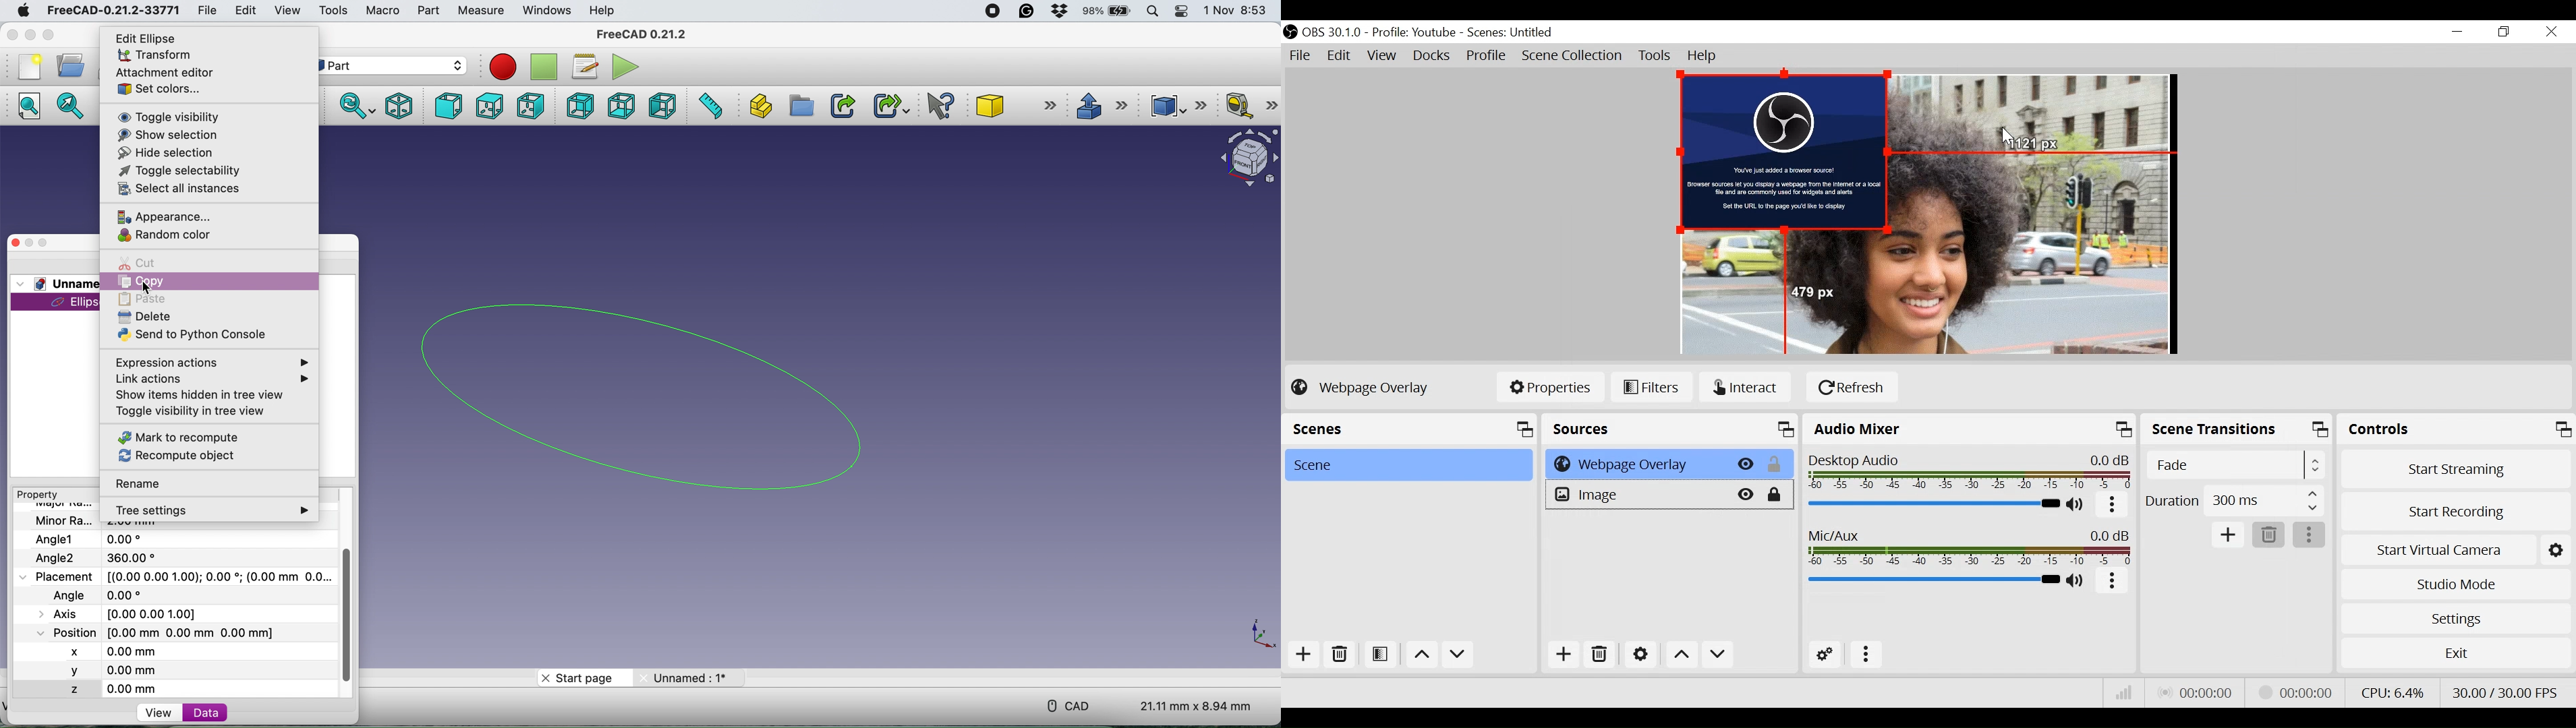  Describe the element at coordinates (1702, 56) in the screenshot. I see `Help` at that location.